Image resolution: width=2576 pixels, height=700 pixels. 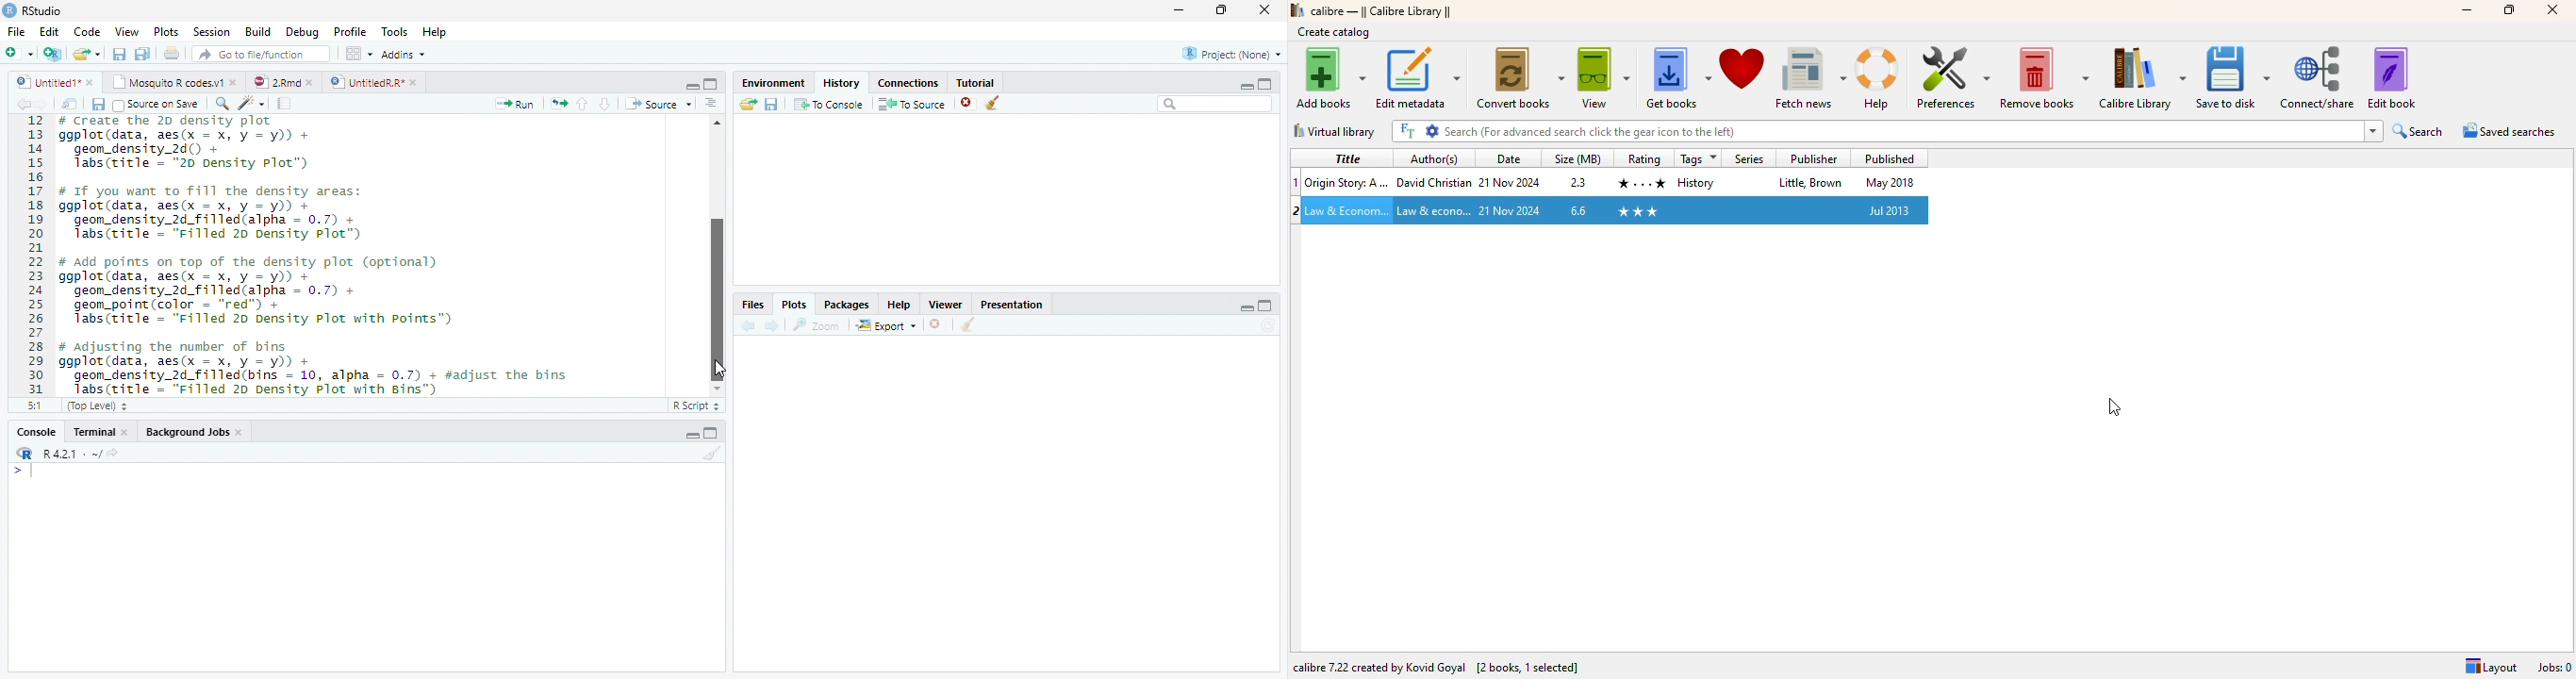 What do you see at coordinates (1247, 307) in the screenshot?
I see `minimize` at bounding box center [1247, 307].